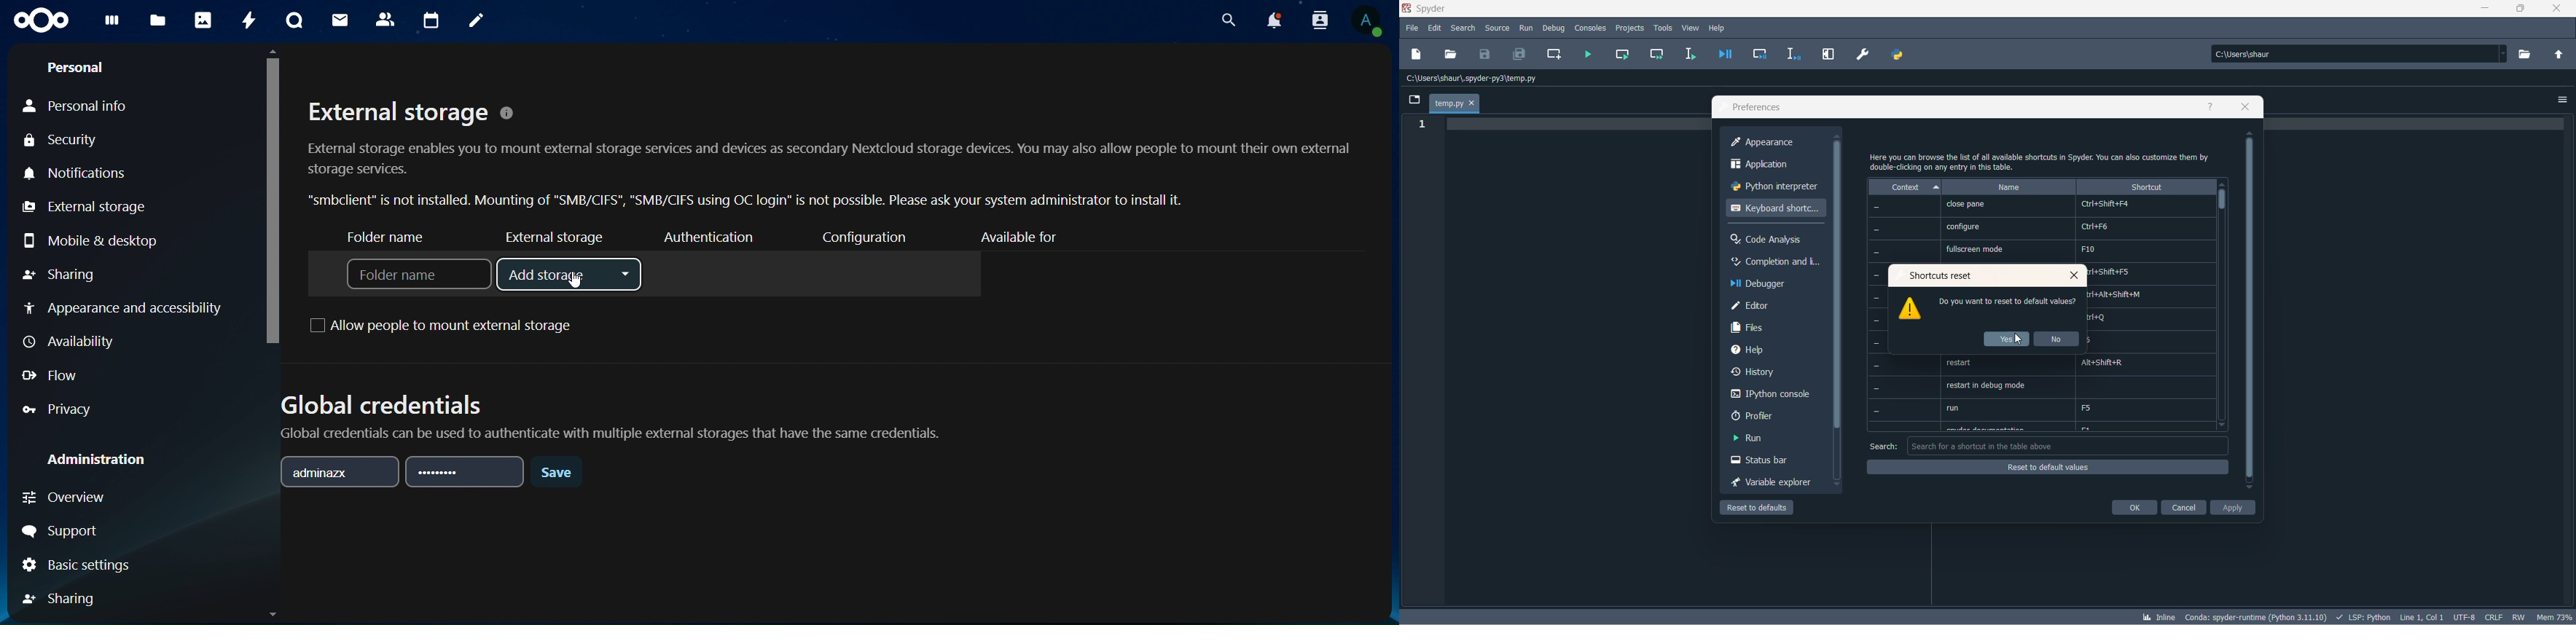 The width and height of the screenshot is (2576, 644). Describe the element at coordinates (2464, 616) in the screenshot. I see `chatset` at that location.